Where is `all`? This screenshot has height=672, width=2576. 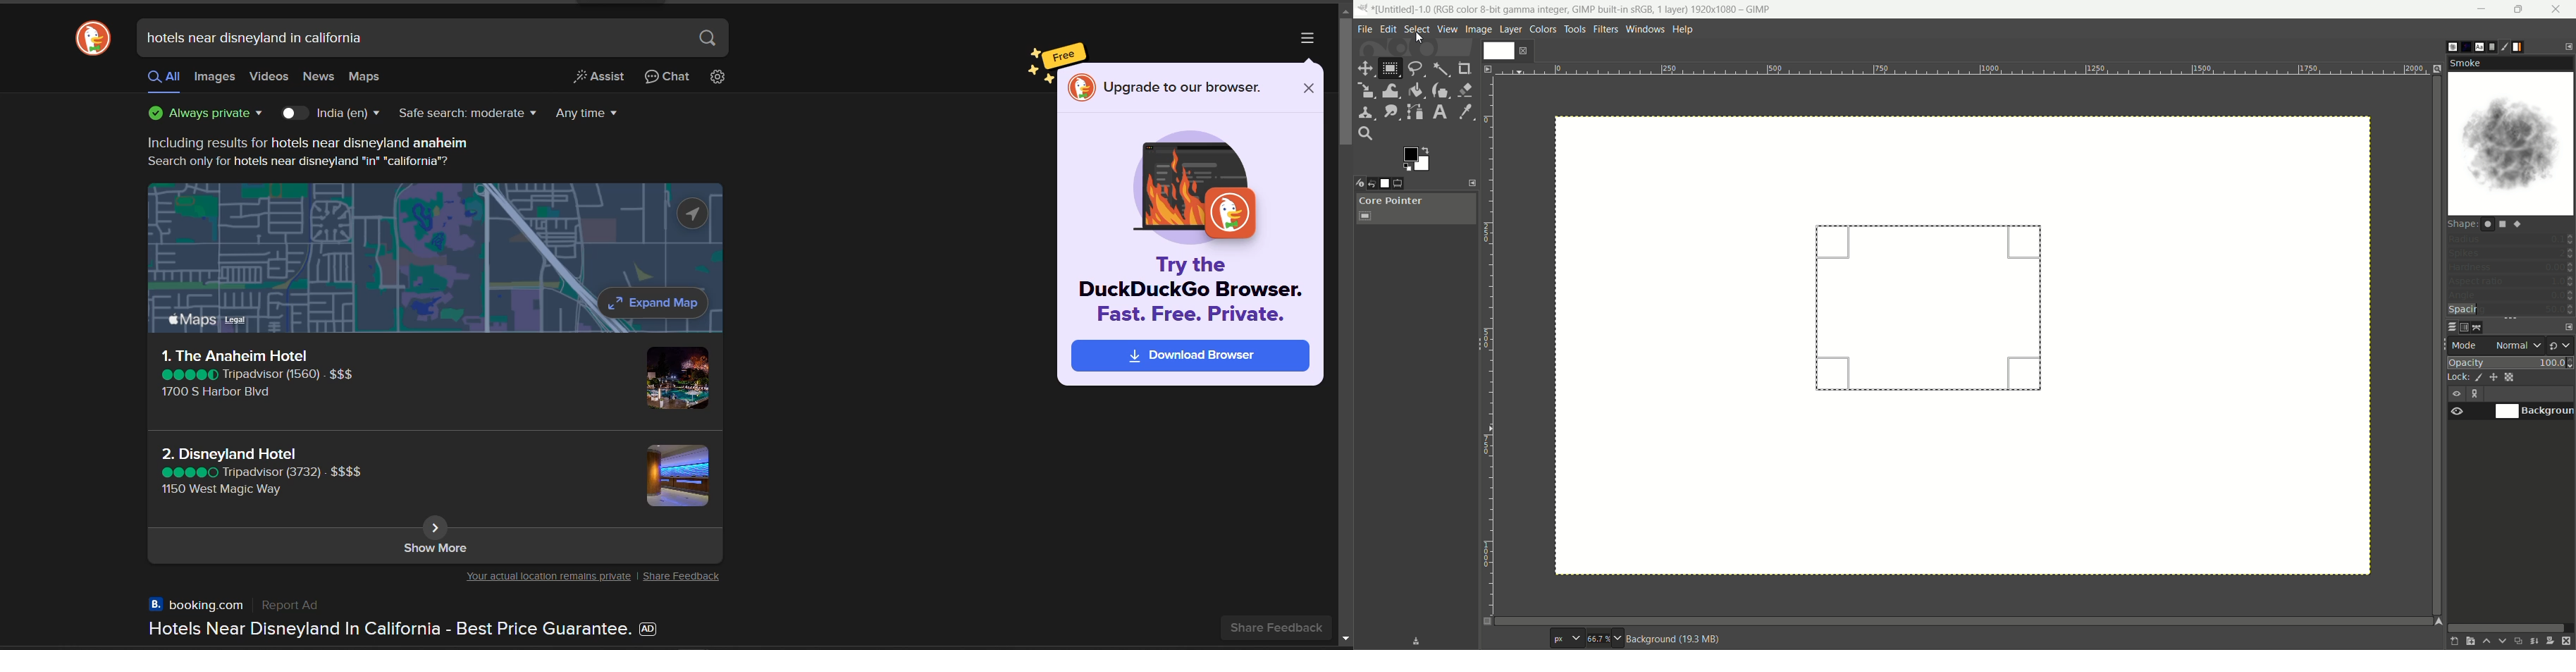 all is located at coordinates (163, 78).